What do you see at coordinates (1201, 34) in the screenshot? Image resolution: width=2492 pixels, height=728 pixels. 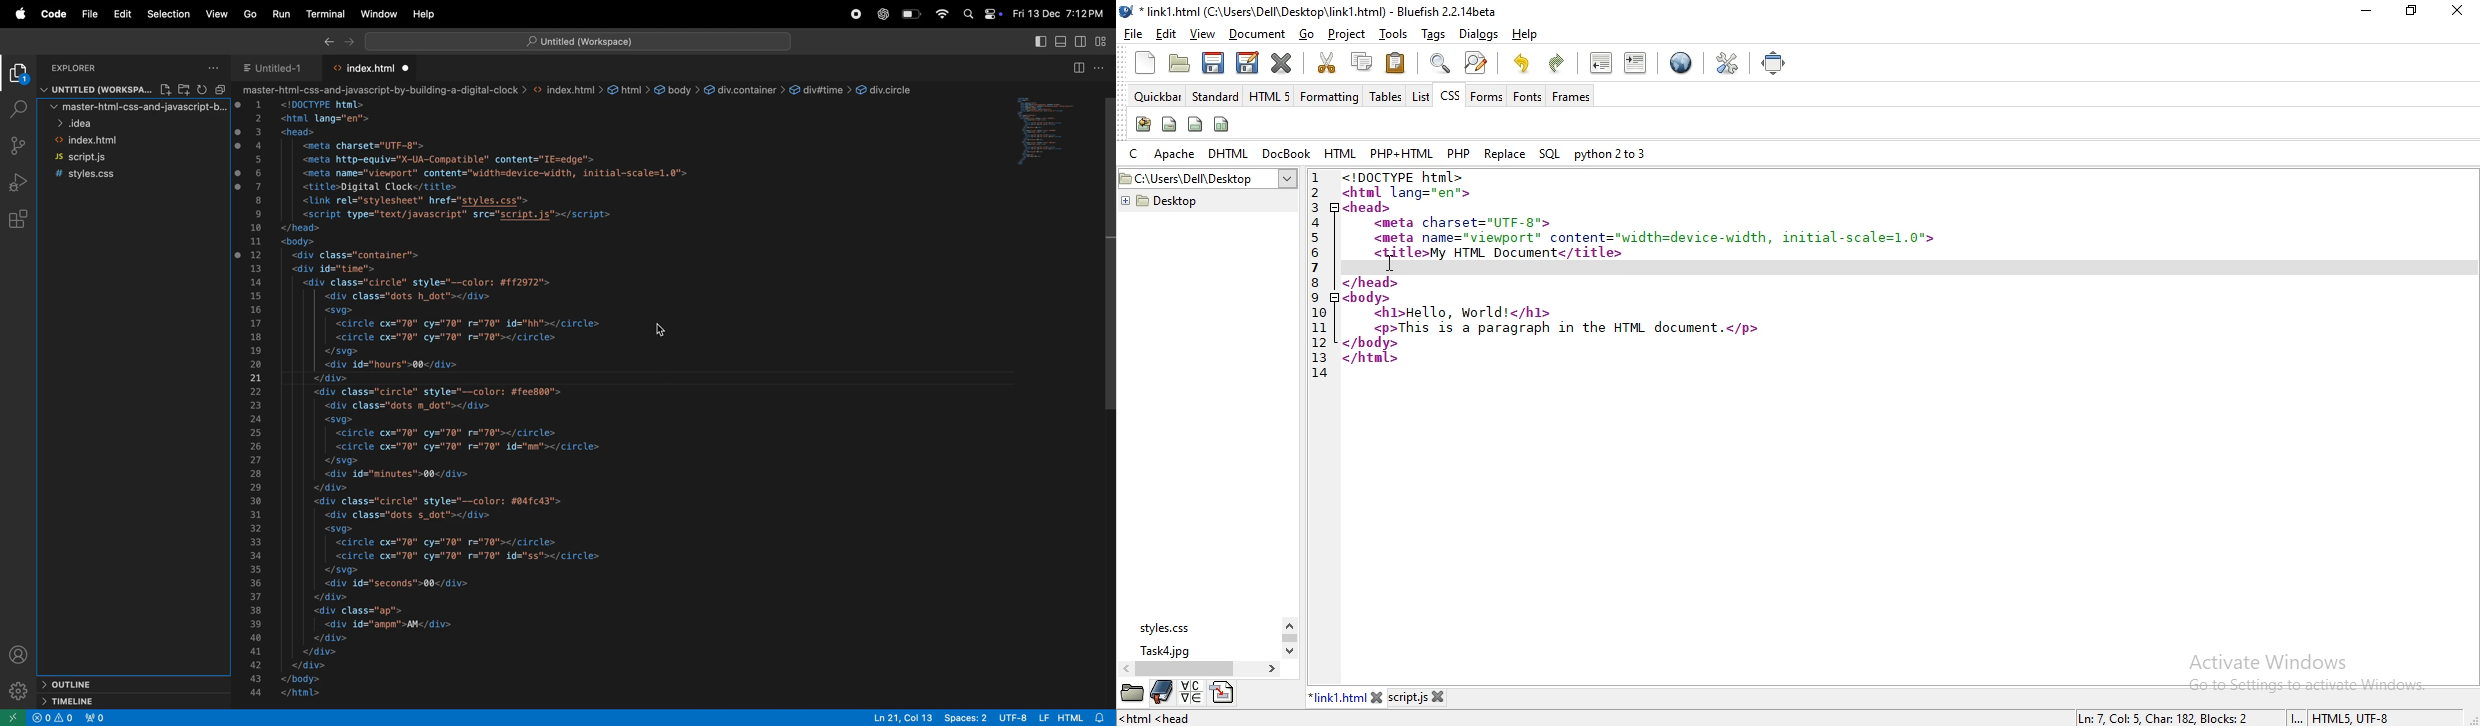 I see `view` at bounding box center [1201, 34].